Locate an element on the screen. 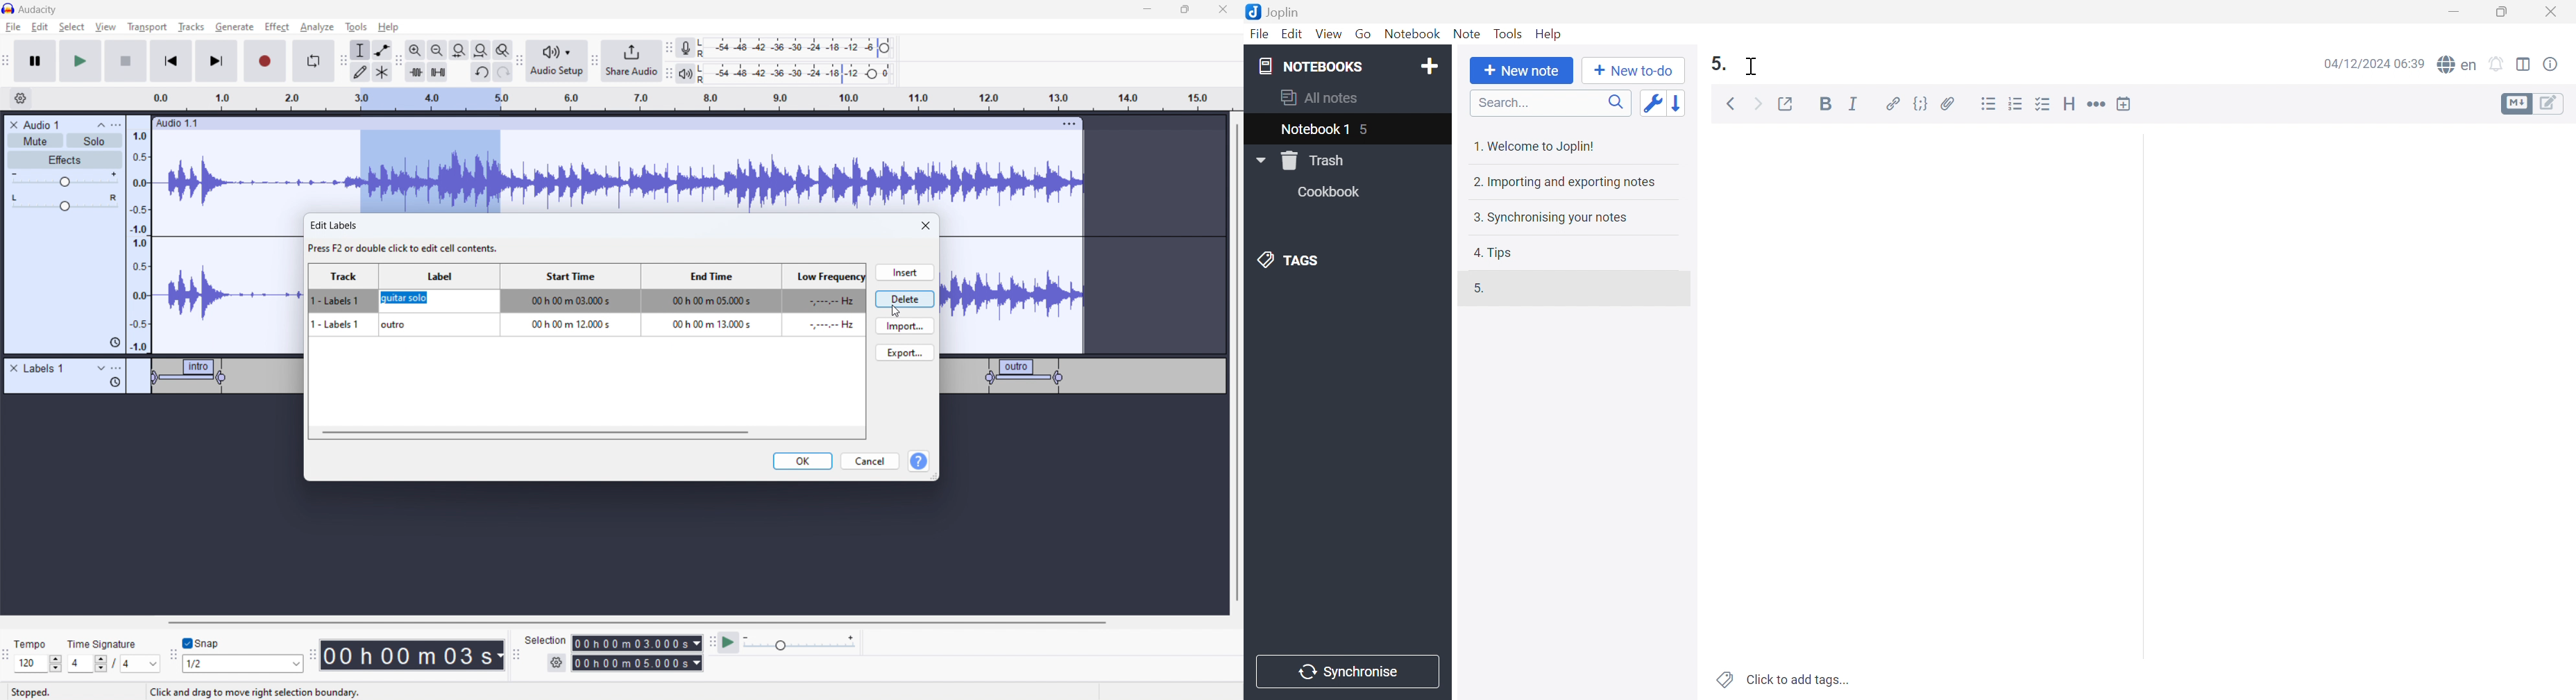  Drop Down is located at coordinates (1260, 160).